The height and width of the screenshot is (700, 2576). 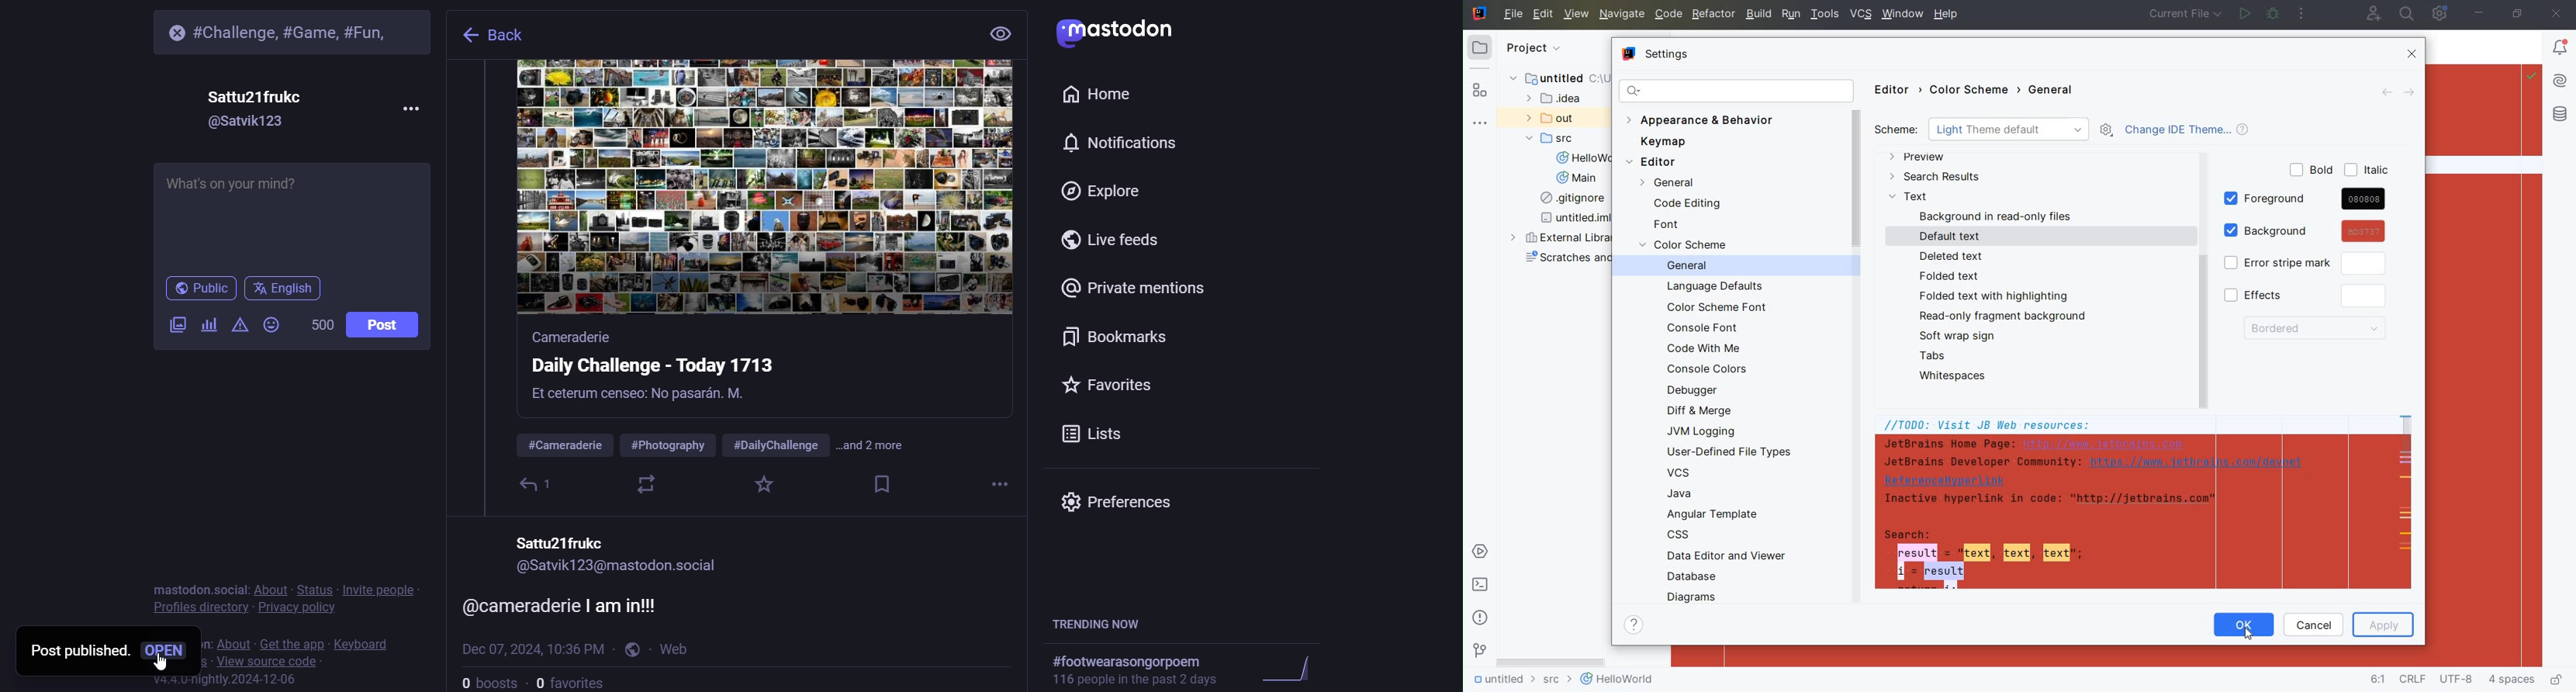 What do you see at coordinates (255, 97) in the screenshot?
I see `name` at bounding box center [255, 97].